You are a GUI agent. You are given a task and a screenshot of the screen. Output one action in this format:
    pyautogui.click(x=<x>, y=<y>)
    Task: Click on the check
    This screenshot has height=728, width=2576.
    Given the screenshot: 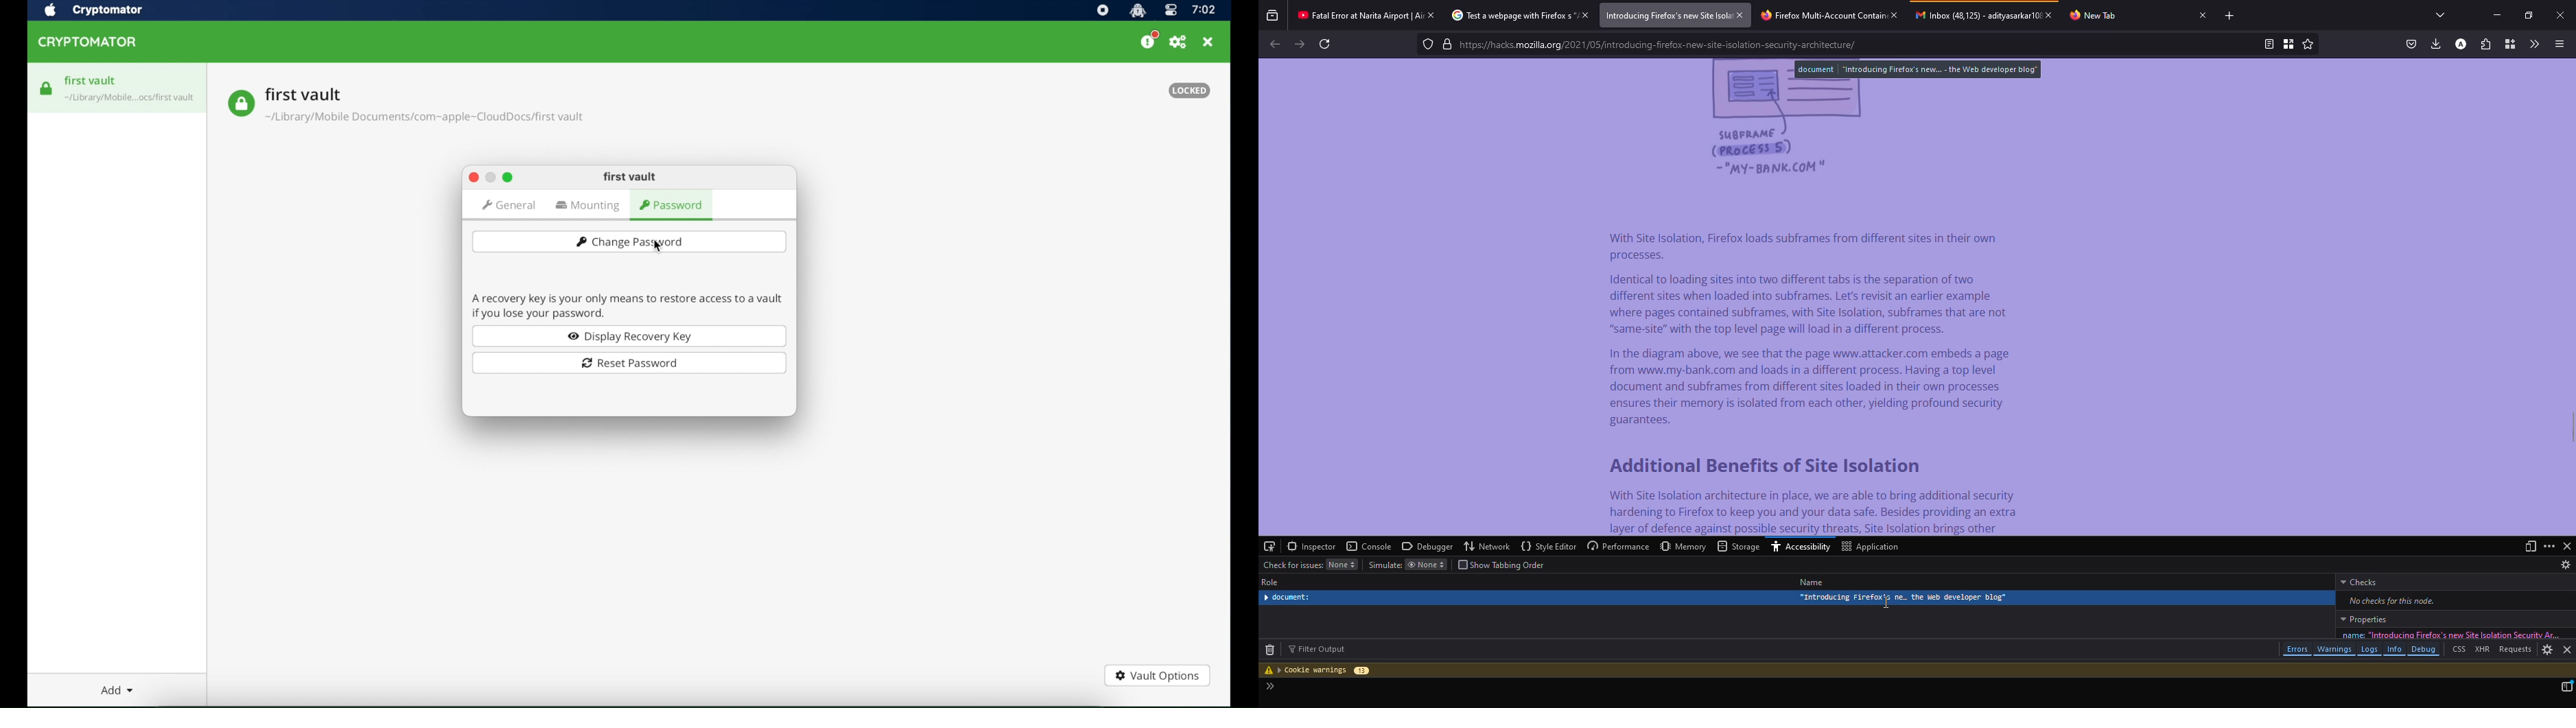 What is the action you would take?
    pyautogui.click(x=1293, y=565)
    